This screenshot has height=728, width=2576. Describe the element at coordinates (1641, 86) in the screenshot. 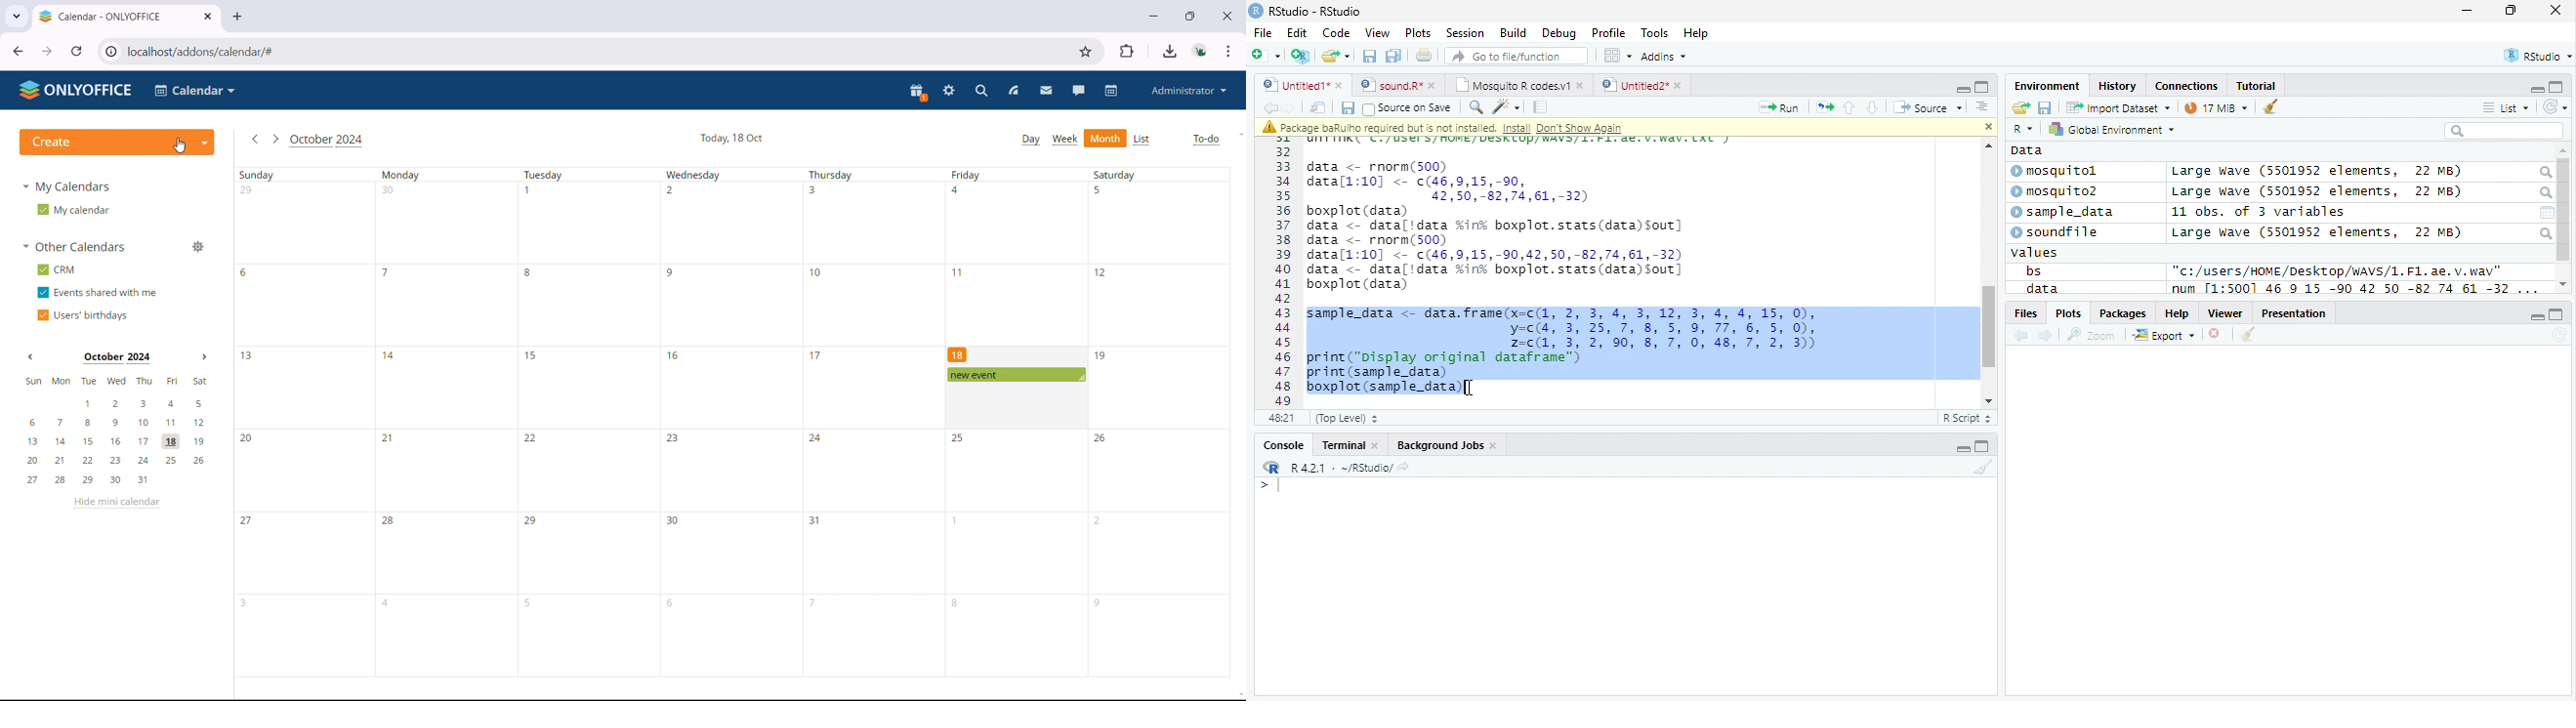

I see `Untitled2` at that location.